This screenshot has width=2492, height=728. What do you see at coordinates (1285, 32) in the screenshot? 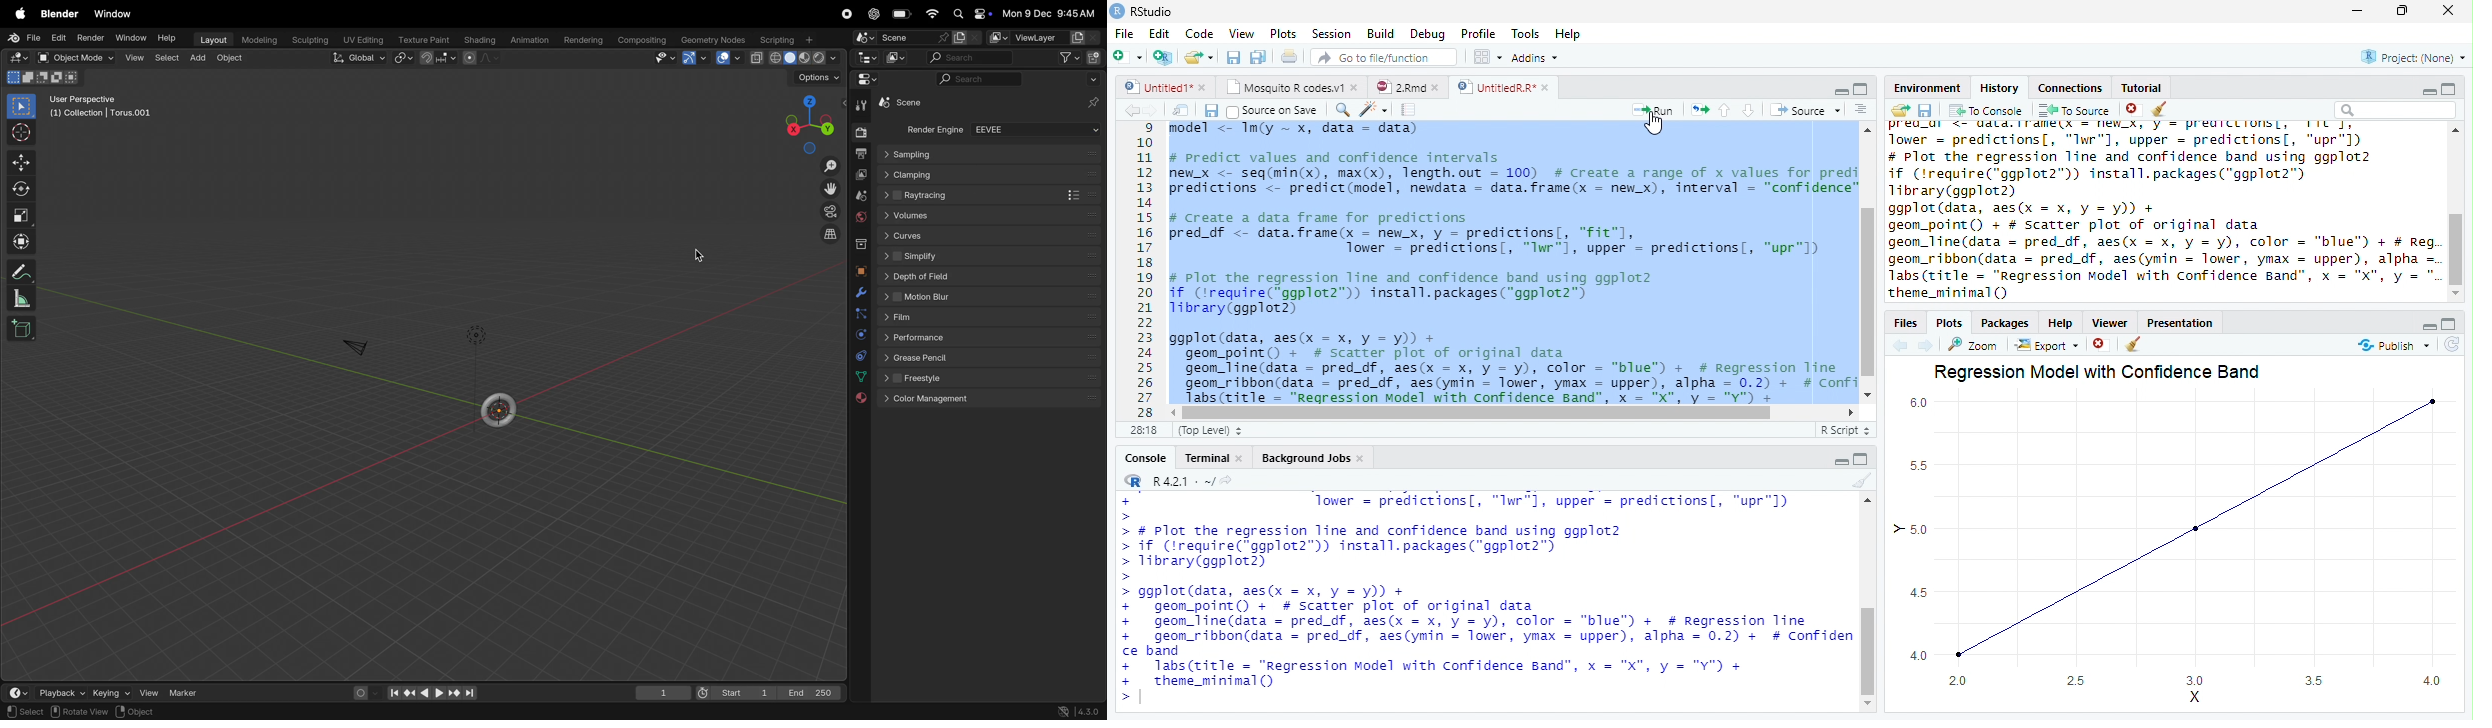
I see `Plots` at bounding box center [1285, 32].